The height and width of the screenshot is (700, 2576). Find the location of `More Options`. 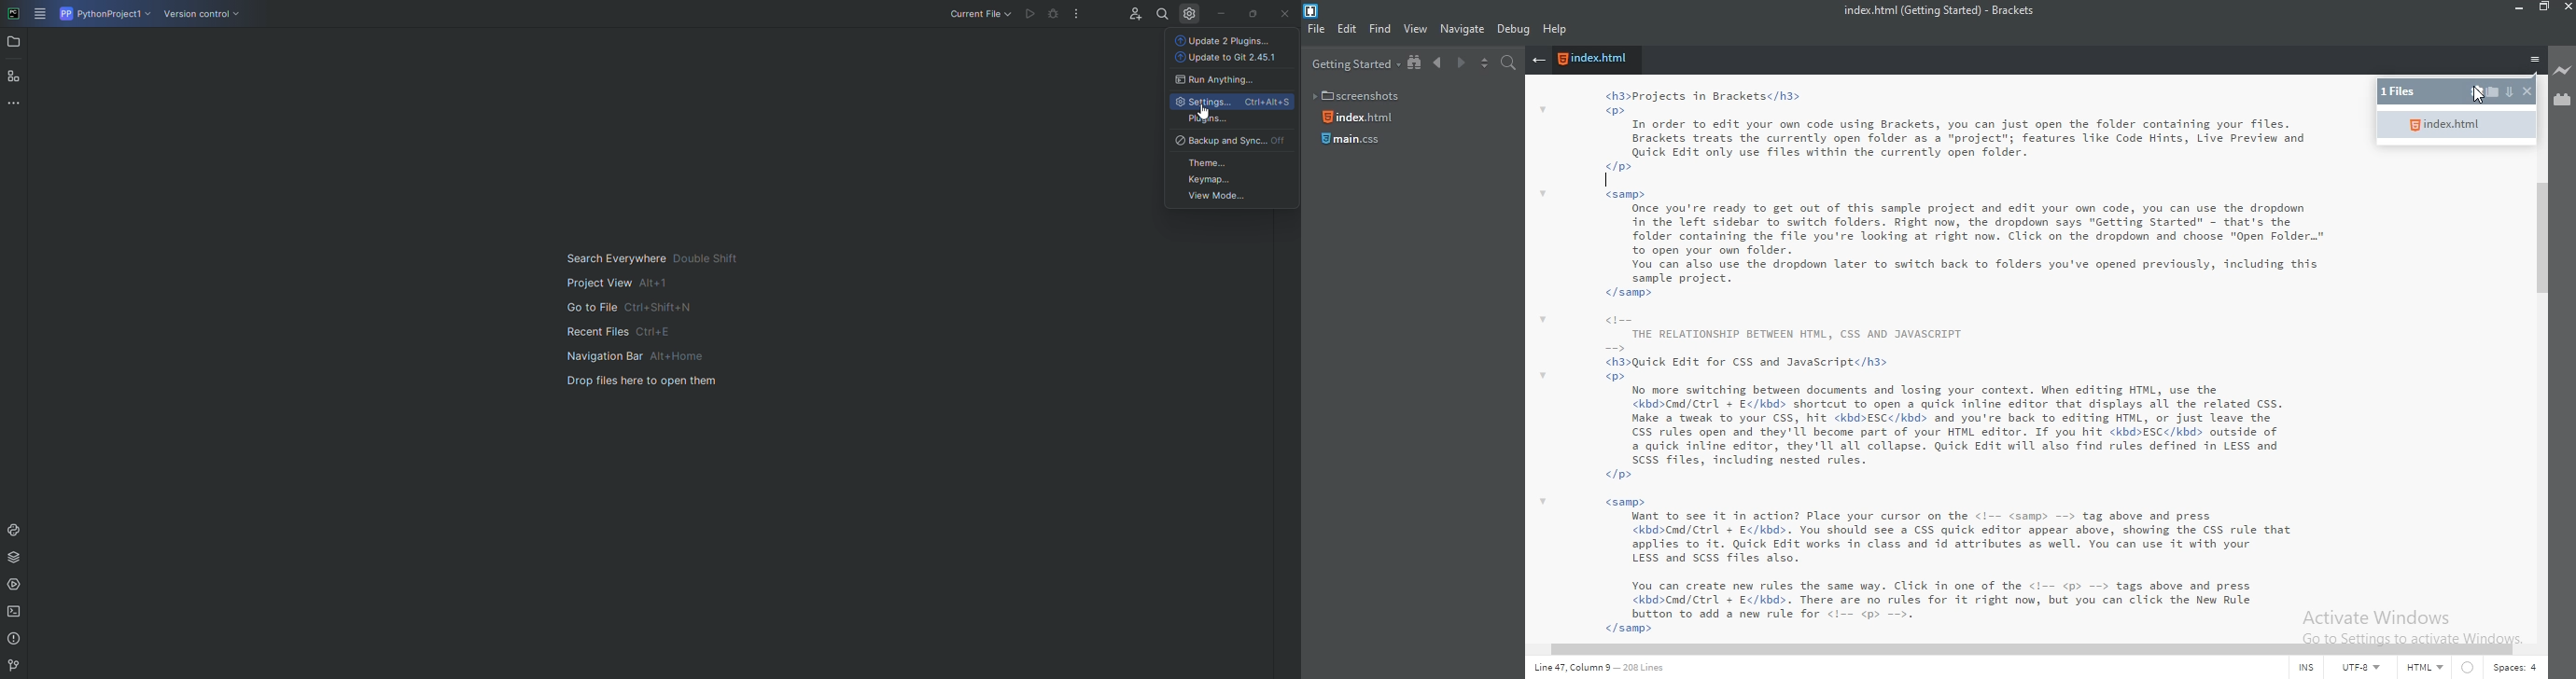

More Options is located at coordinates (1080, 17).